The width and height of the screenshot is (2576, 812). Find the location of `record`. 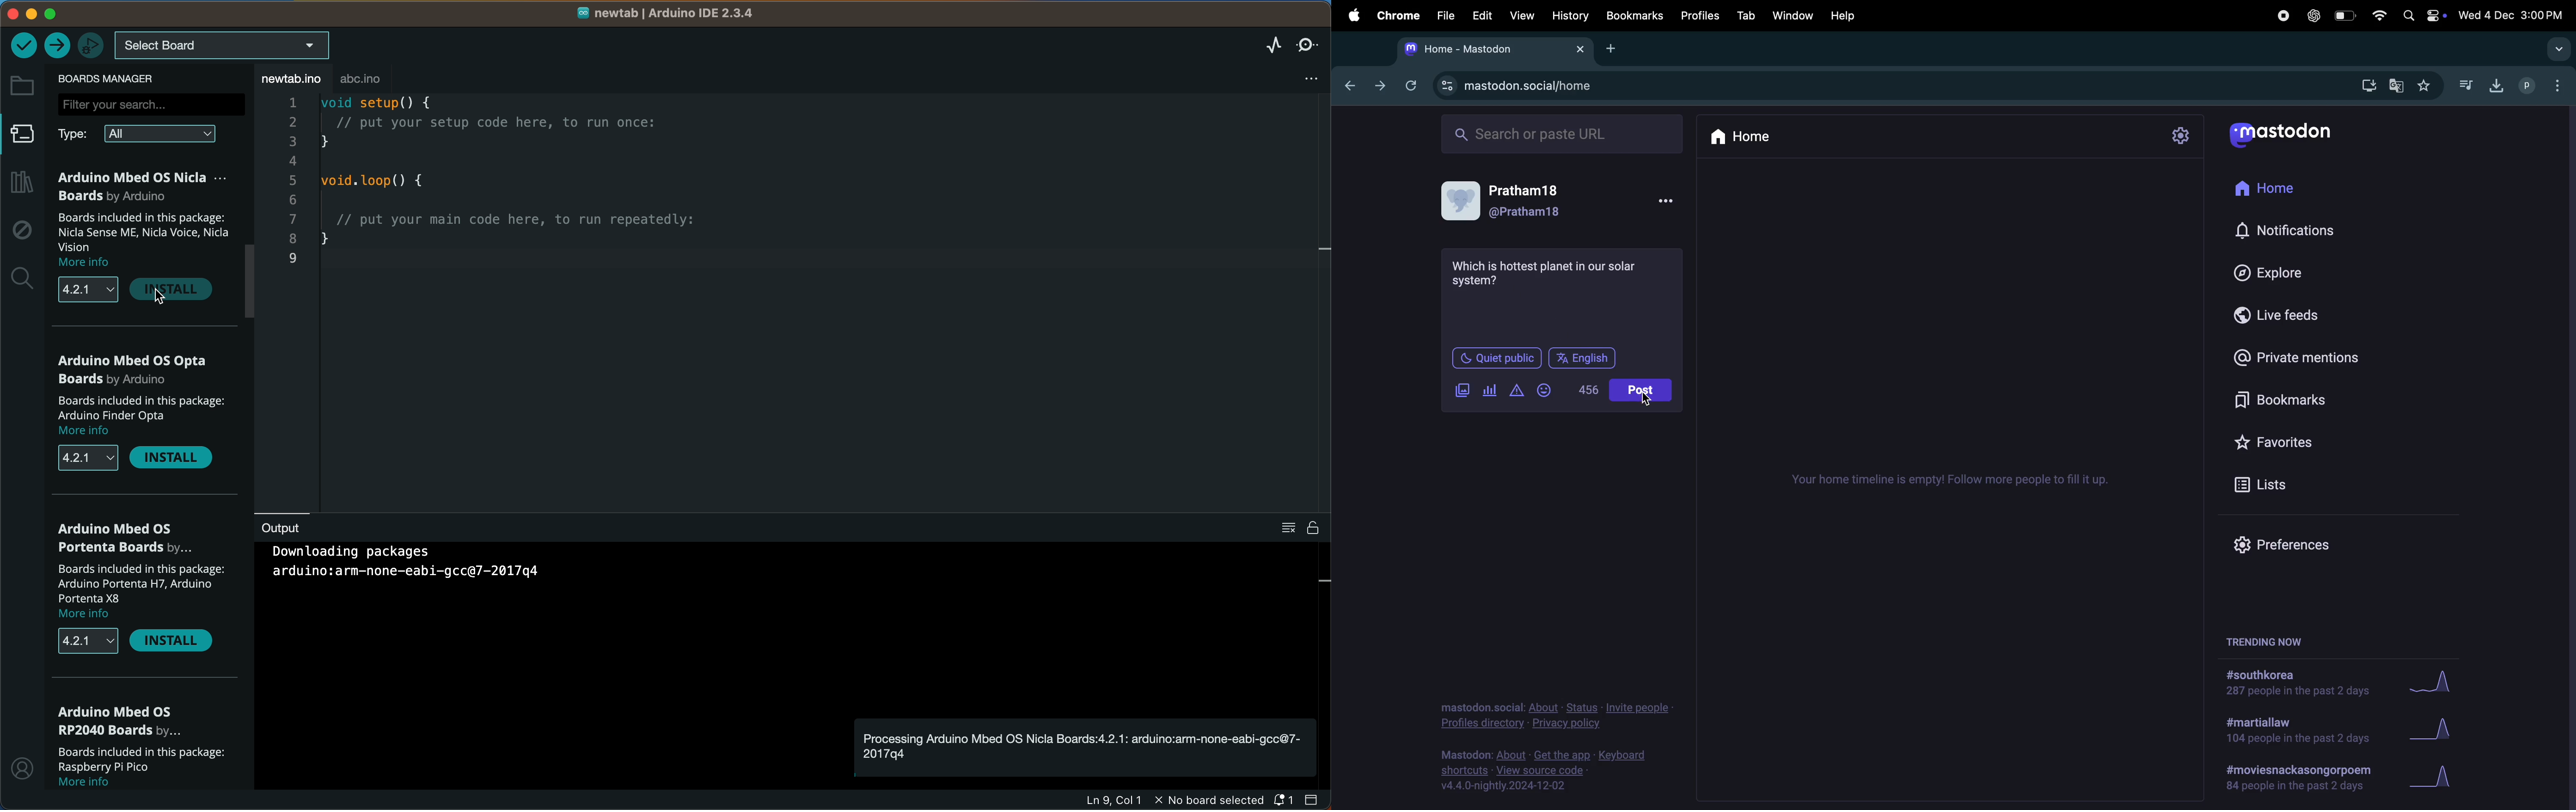

record is located at coordinates (2283, 16).